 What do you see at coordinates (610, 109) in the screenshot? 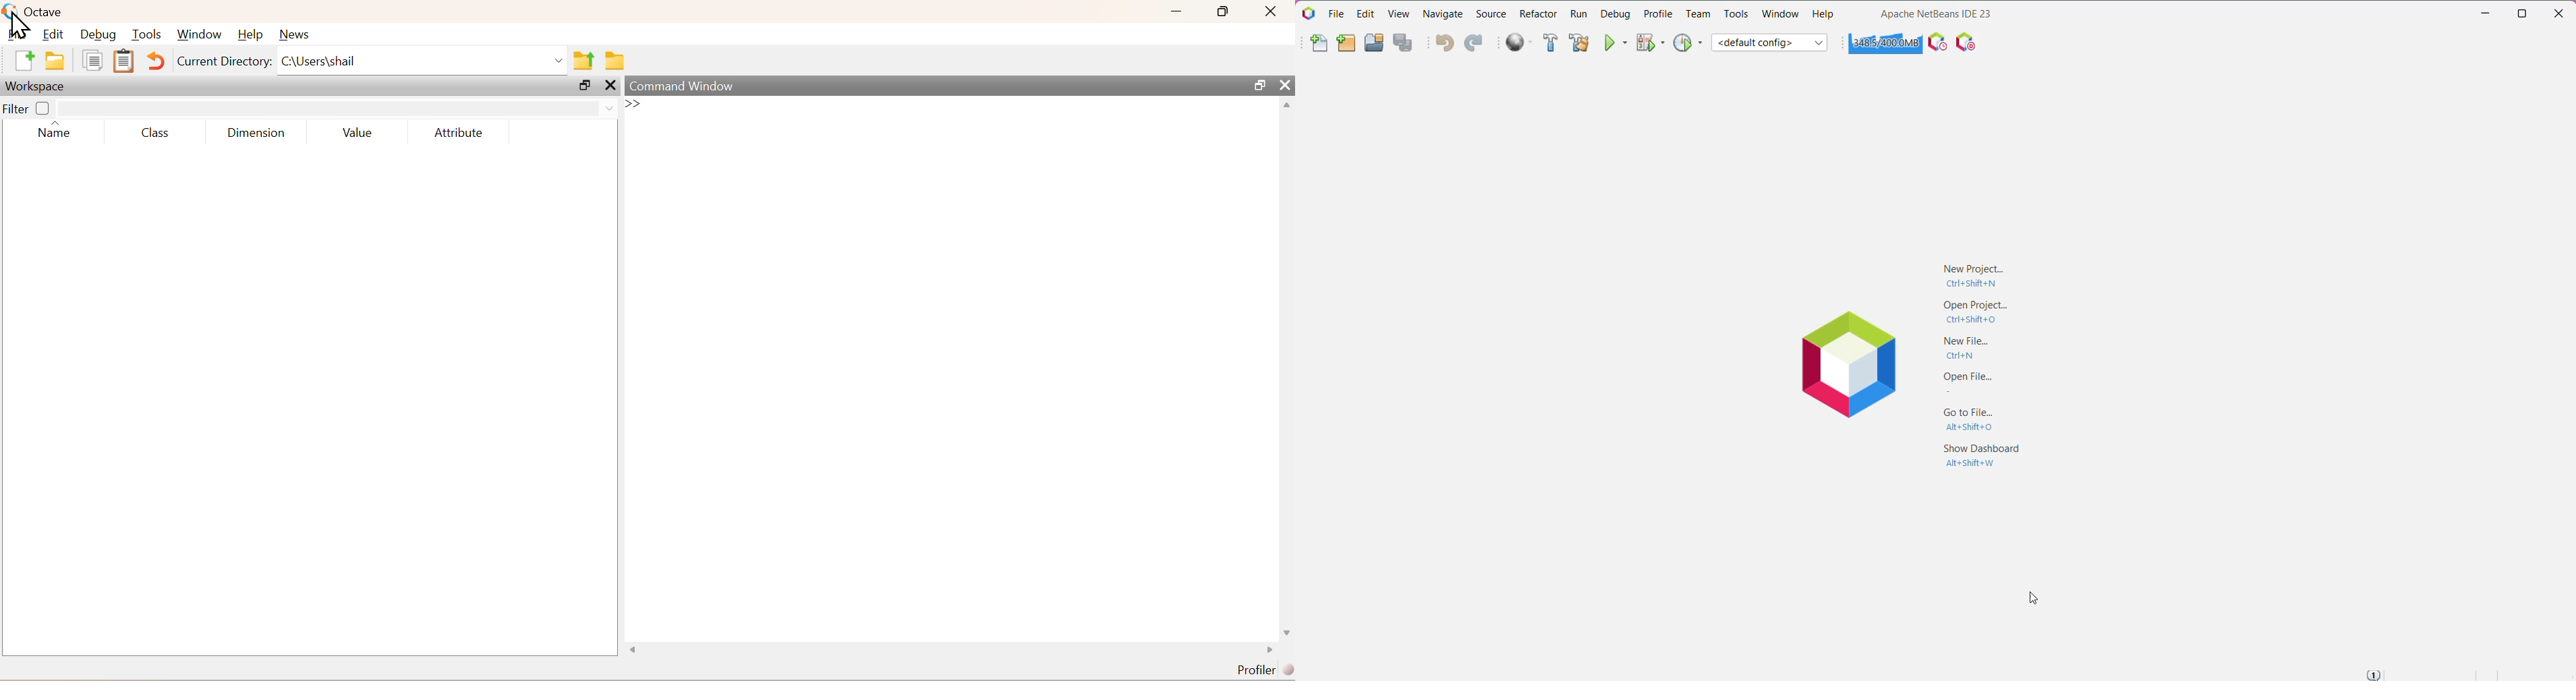
I see `down` at bounding box center [610, 109].